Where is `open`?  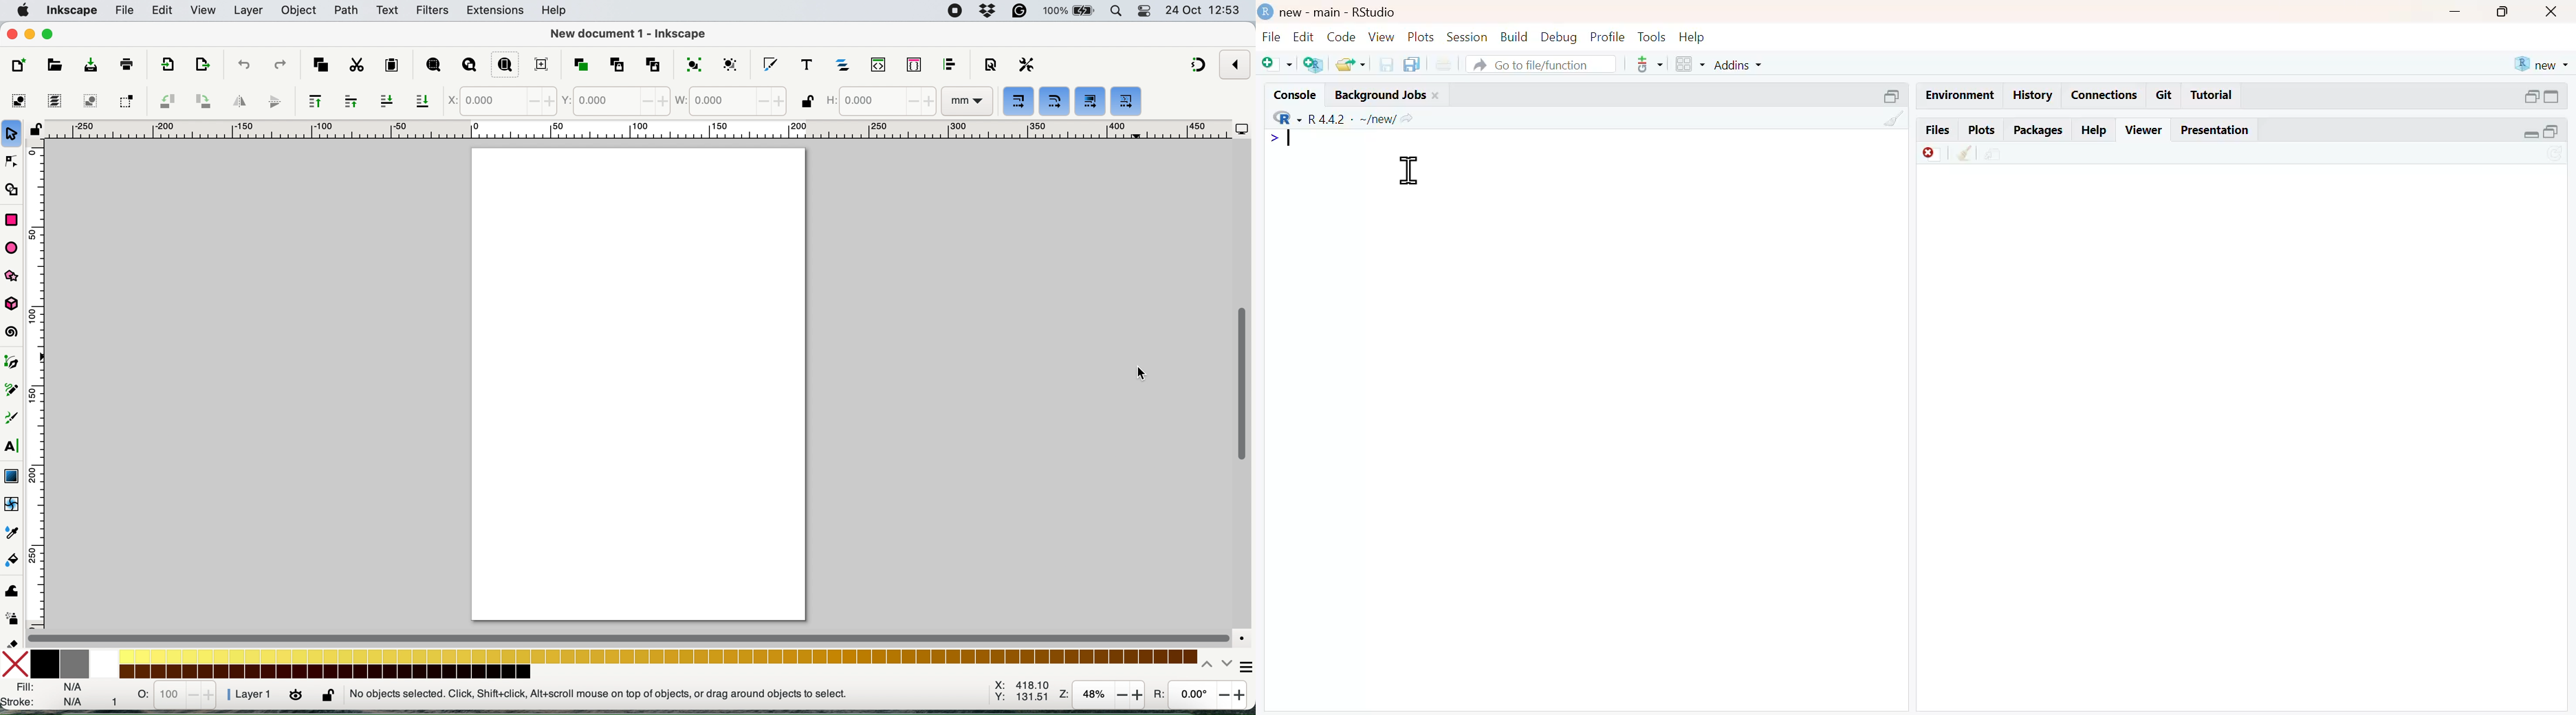 open is located at coordinates (52, 65).